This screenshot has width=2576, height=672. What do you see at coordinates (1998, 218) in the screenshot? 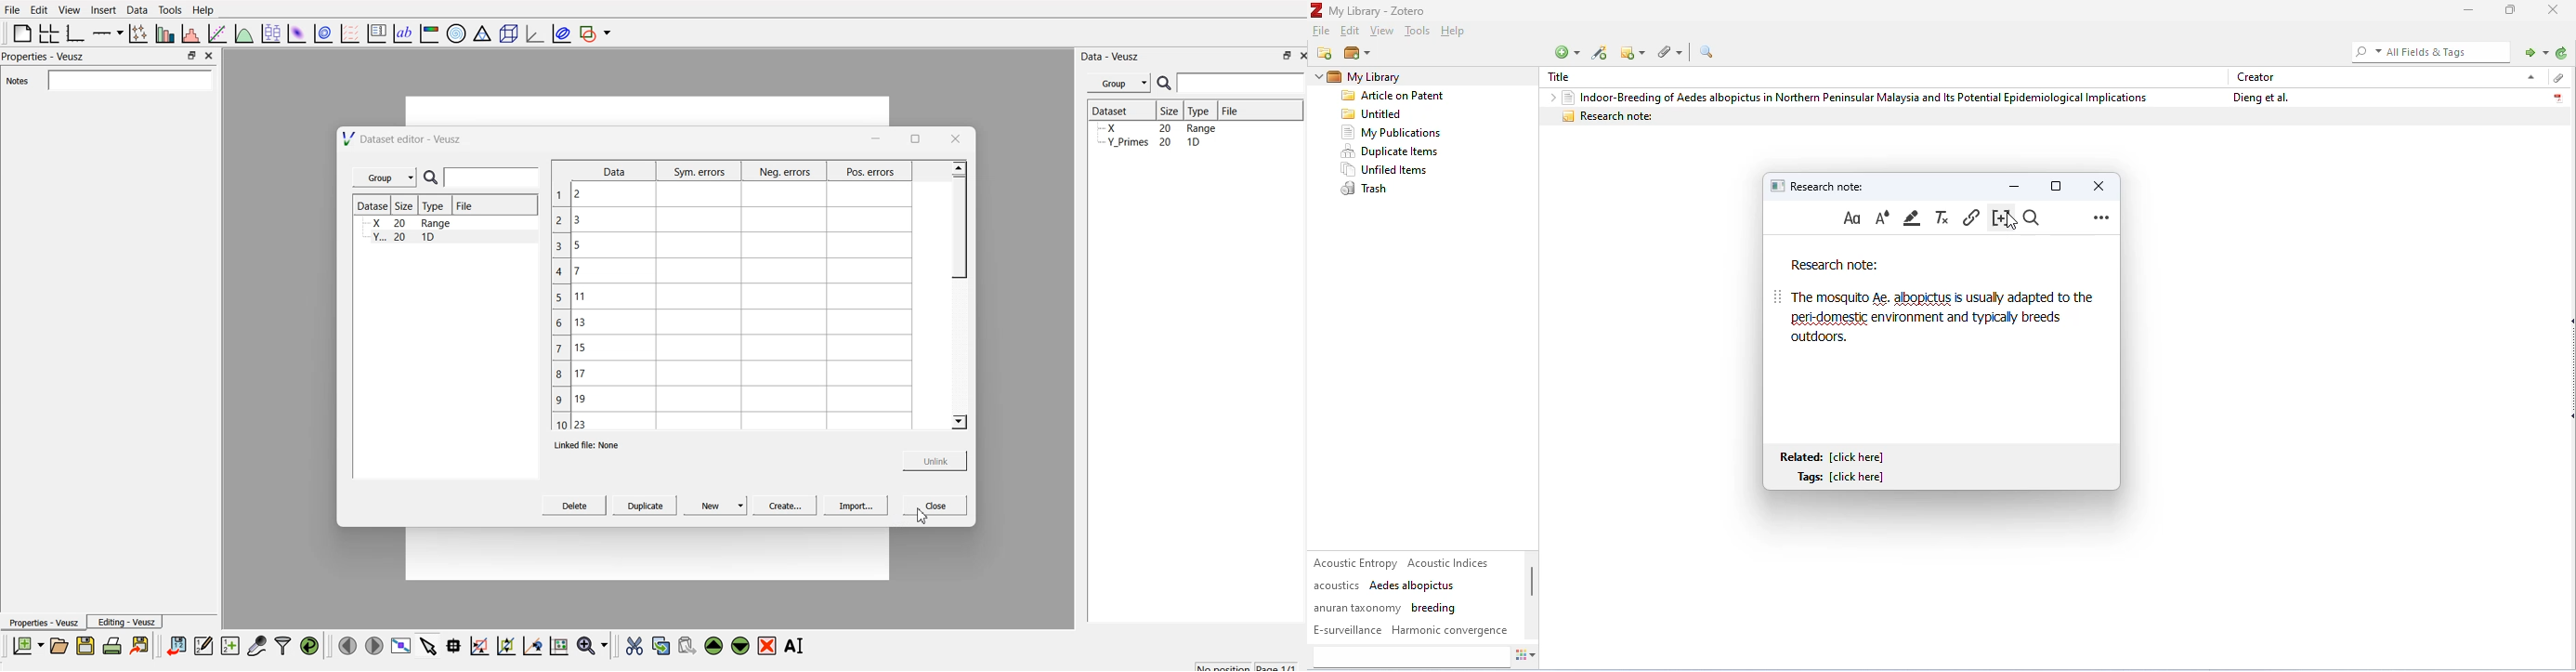
I see `insert citation` at bounding box center [1998, 218].